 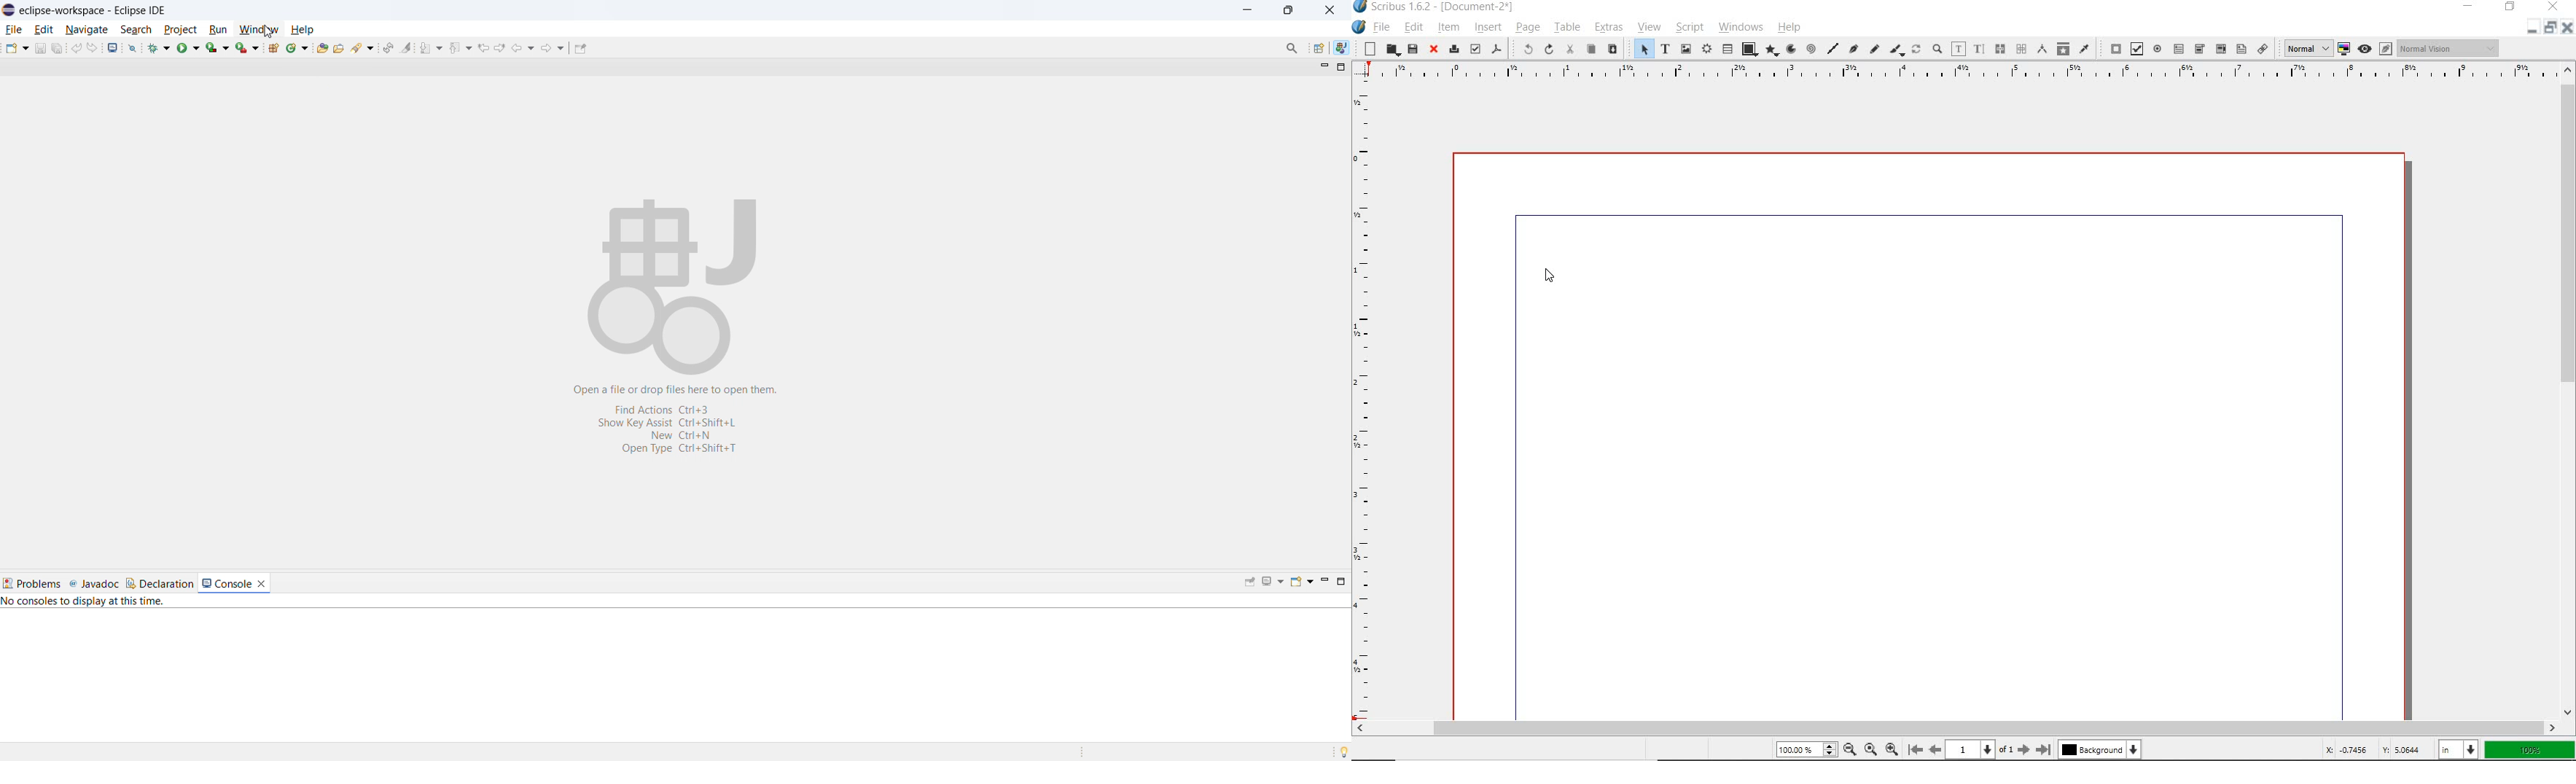 What do you see at coordinates (275, 48) in the screenshot?
I see `new java package` at bounding box center [275, 48].